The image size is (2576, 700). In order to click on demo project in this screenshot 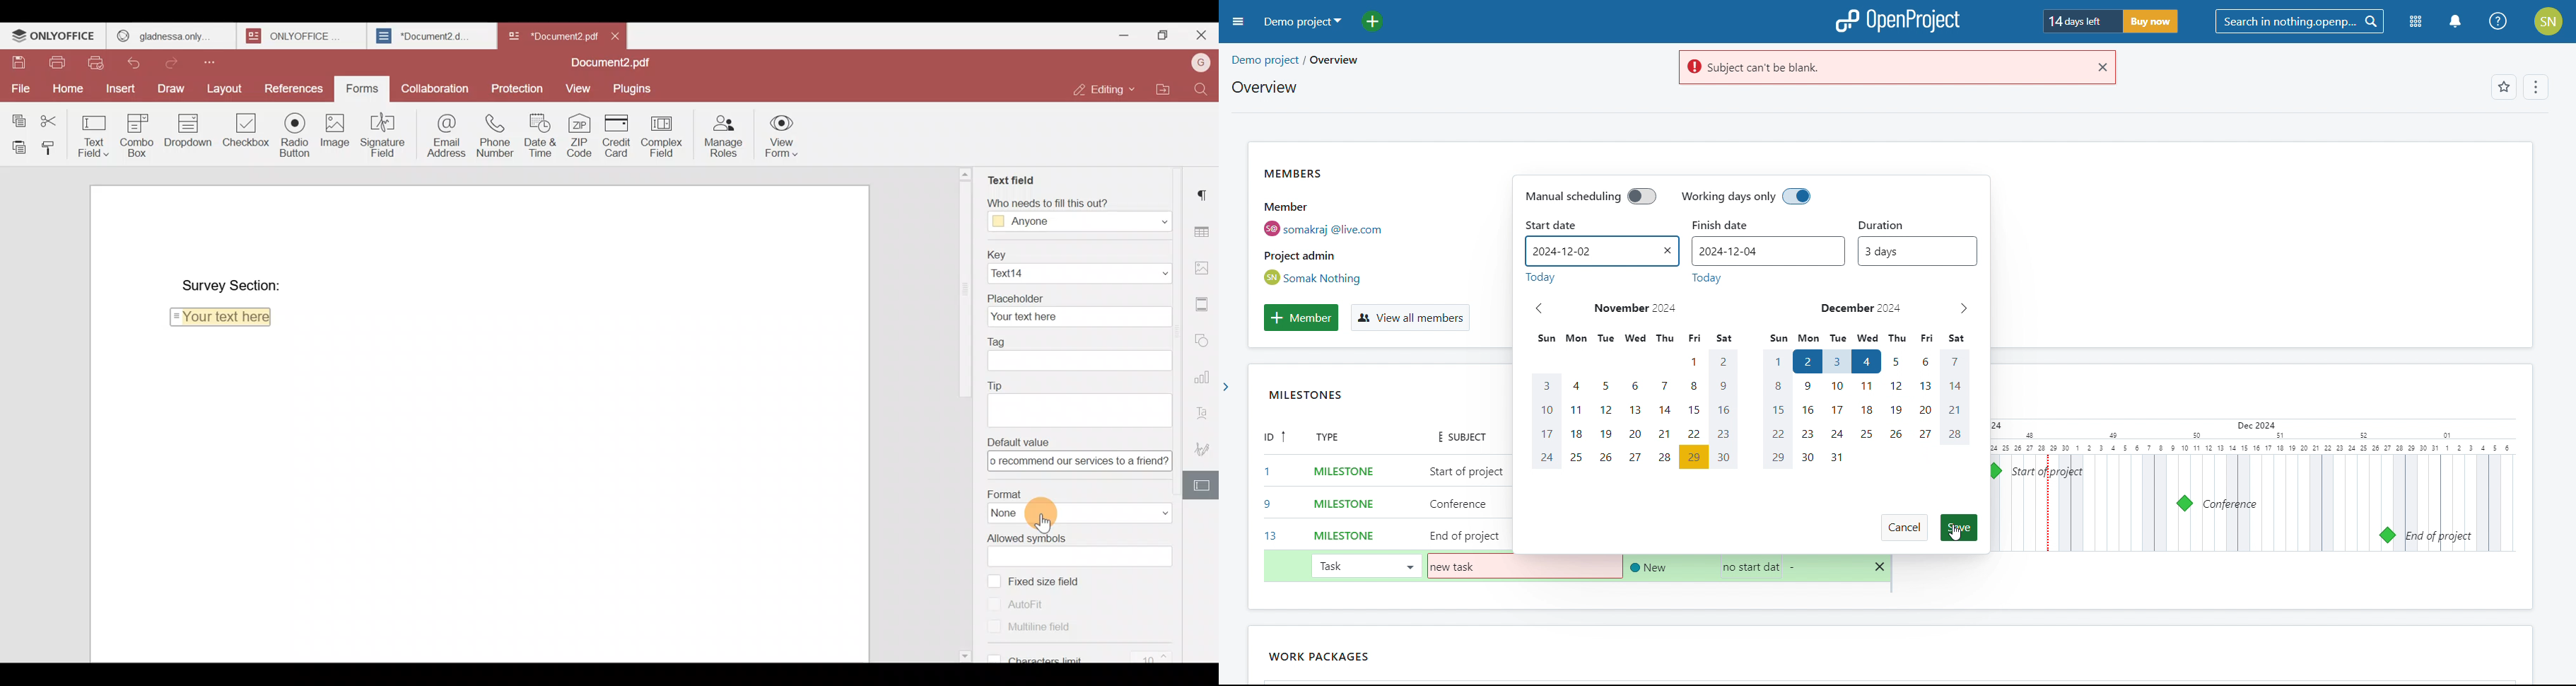, I will do `click(1301, 21)`.